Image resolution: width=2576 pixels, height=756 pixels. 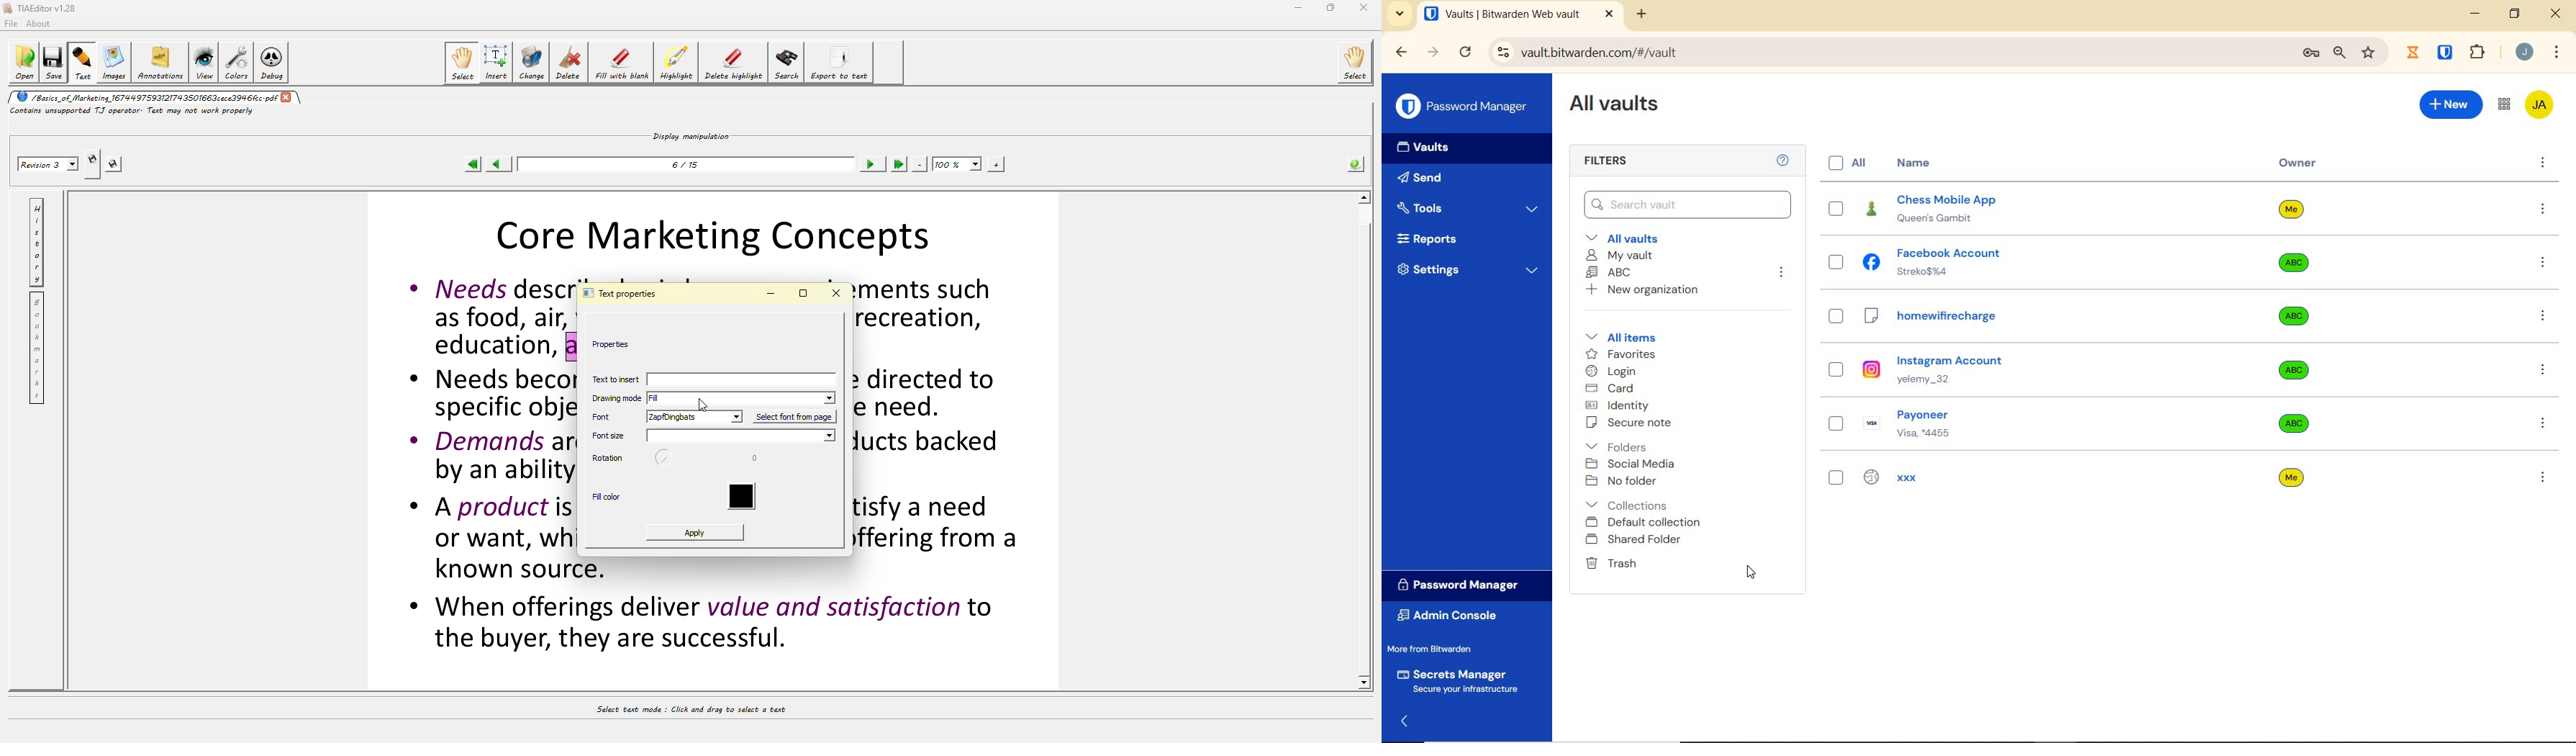 What do you see at coordinates (2036, 210) in the screenshot?
I see `chess mobile app` at bounding box center [2036, 210].